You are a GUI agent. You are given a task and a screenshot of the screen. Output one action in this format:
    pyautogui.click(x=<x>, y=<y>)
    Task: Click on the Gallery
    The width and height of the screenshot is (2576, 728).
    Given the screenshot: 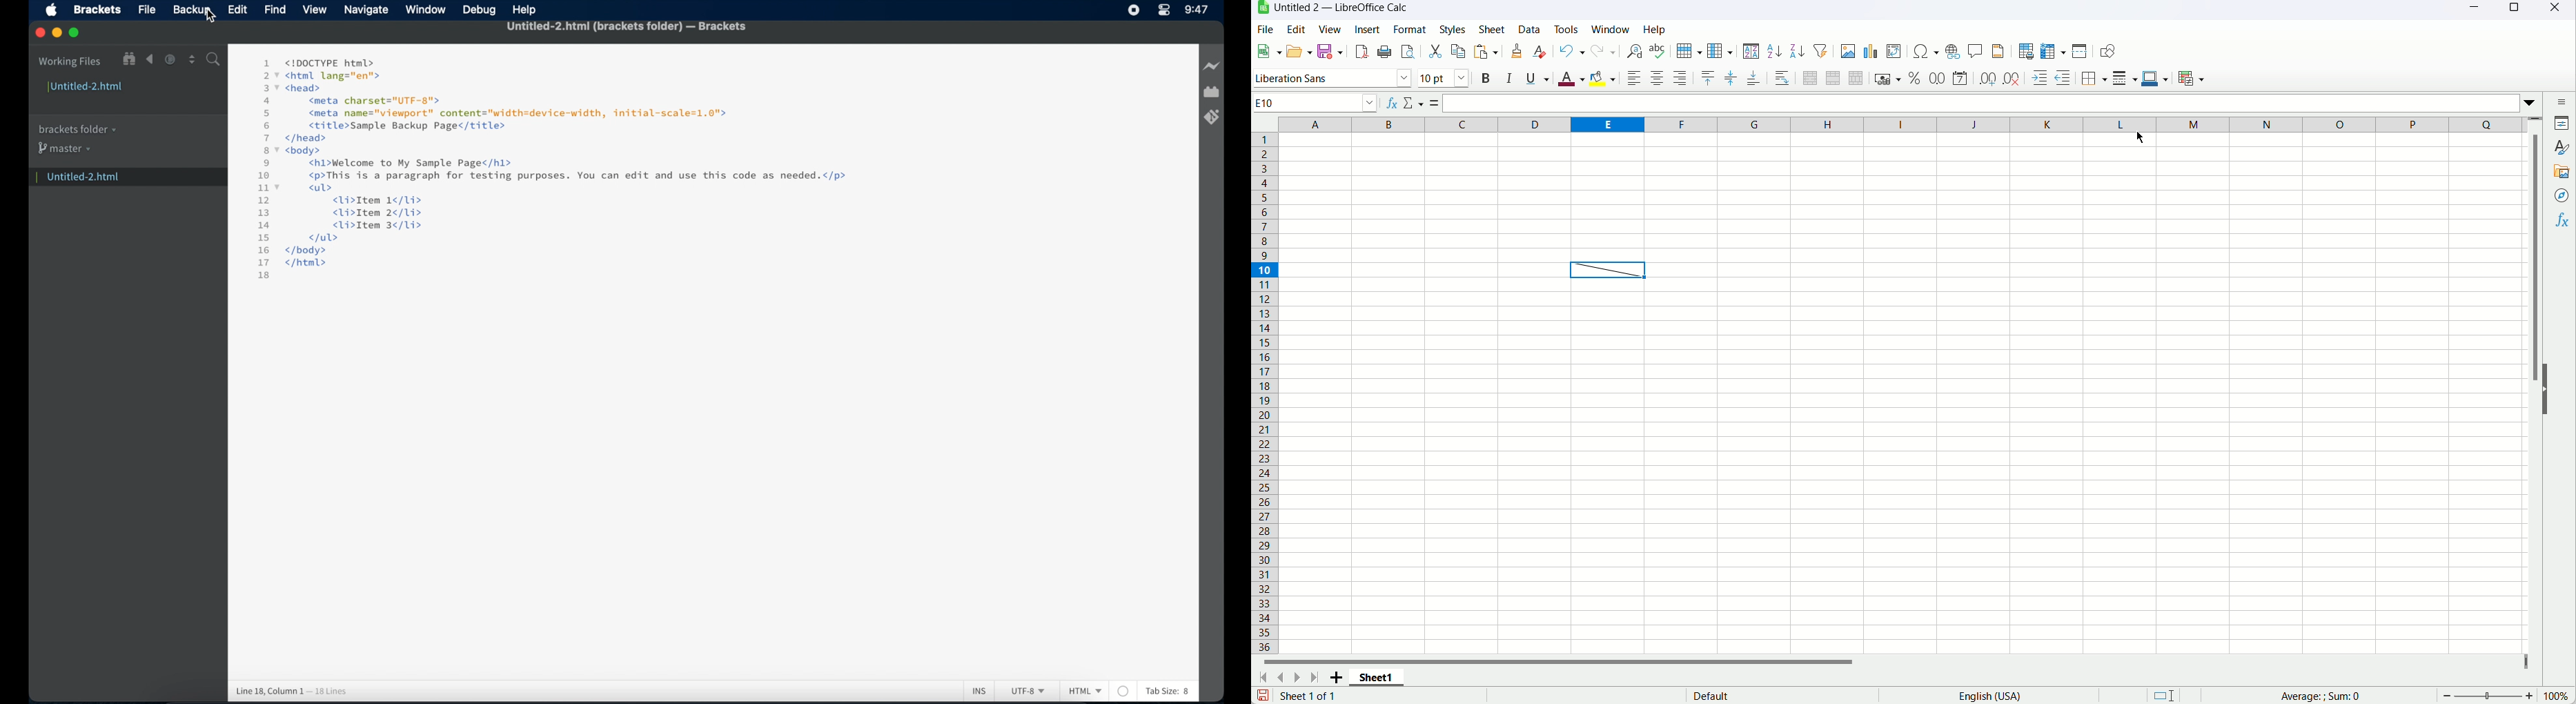 What is the action you would take?
    pyautogui.click(x=2561, y=173)
    